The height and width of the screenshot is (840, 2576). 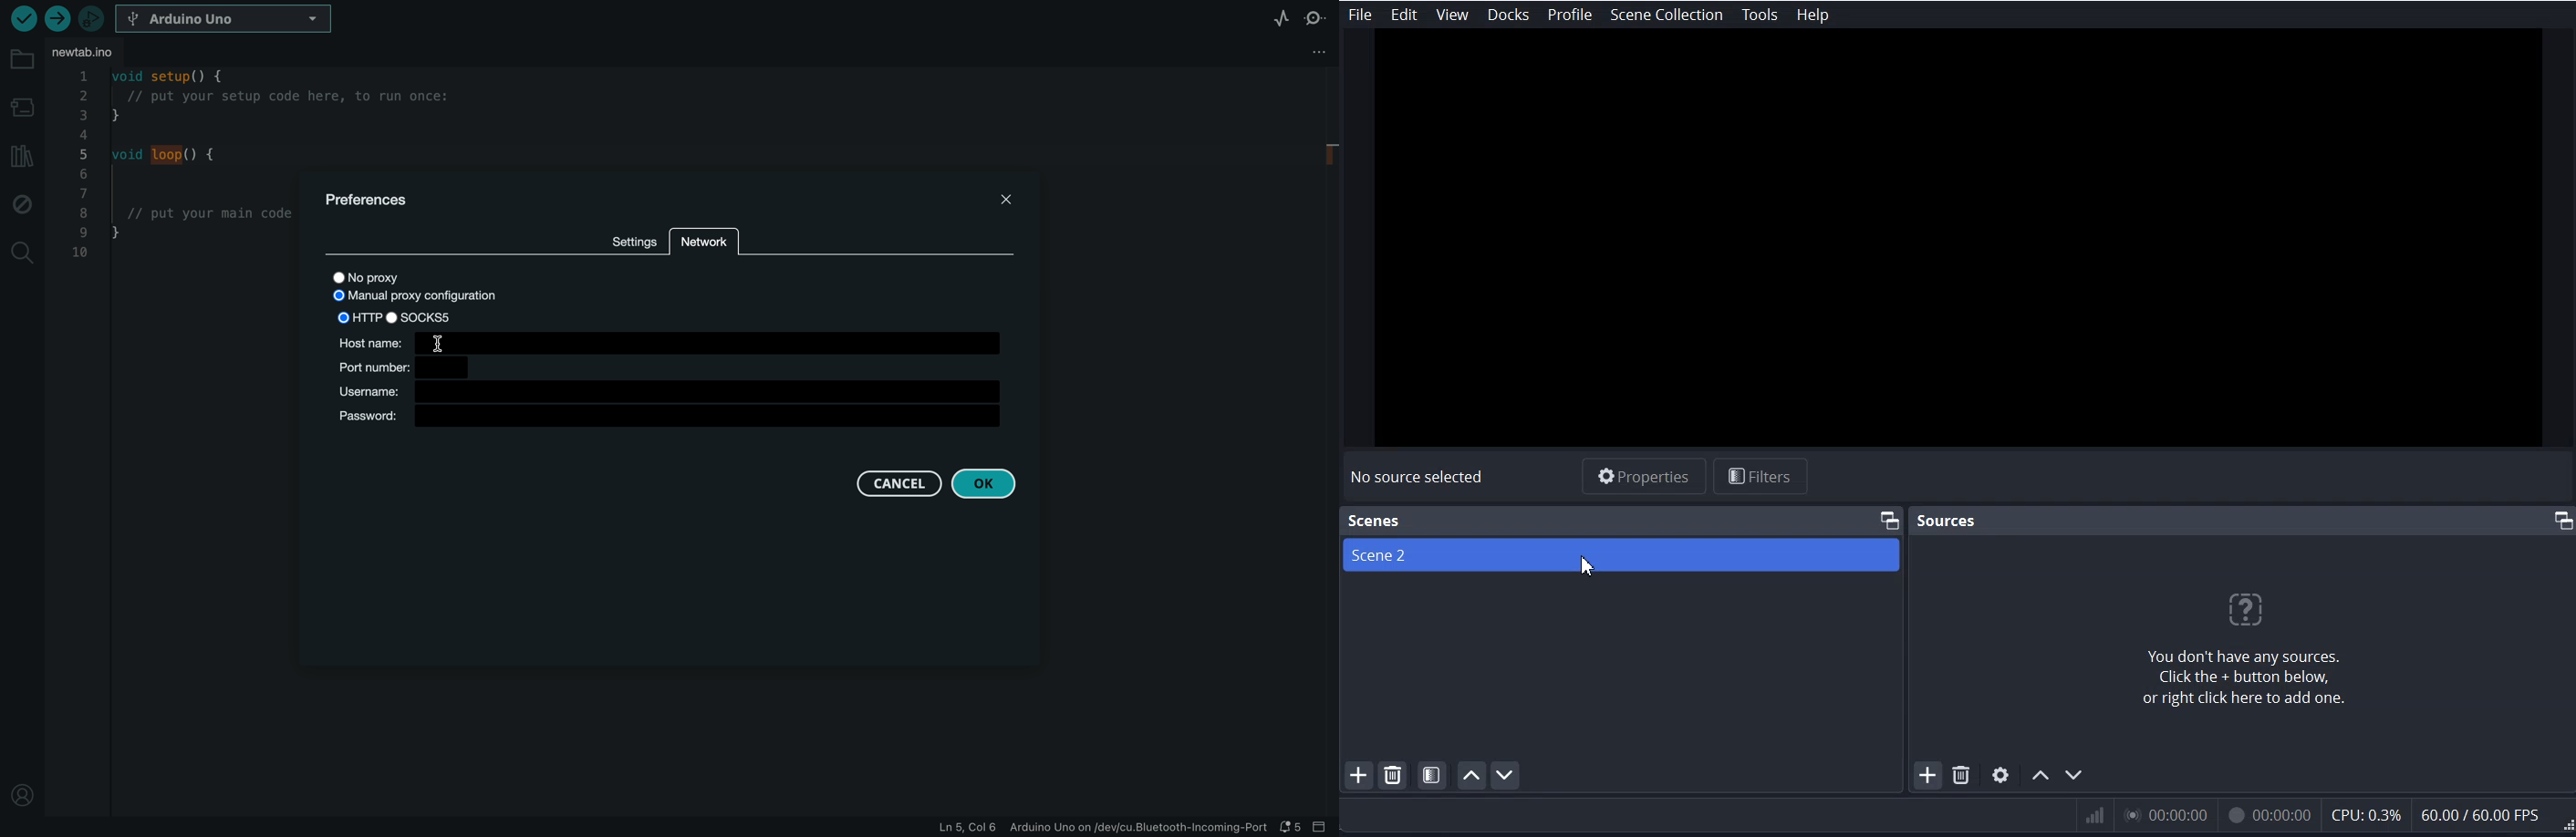 I want to click on Maximize, so click(x=1888, y=518).